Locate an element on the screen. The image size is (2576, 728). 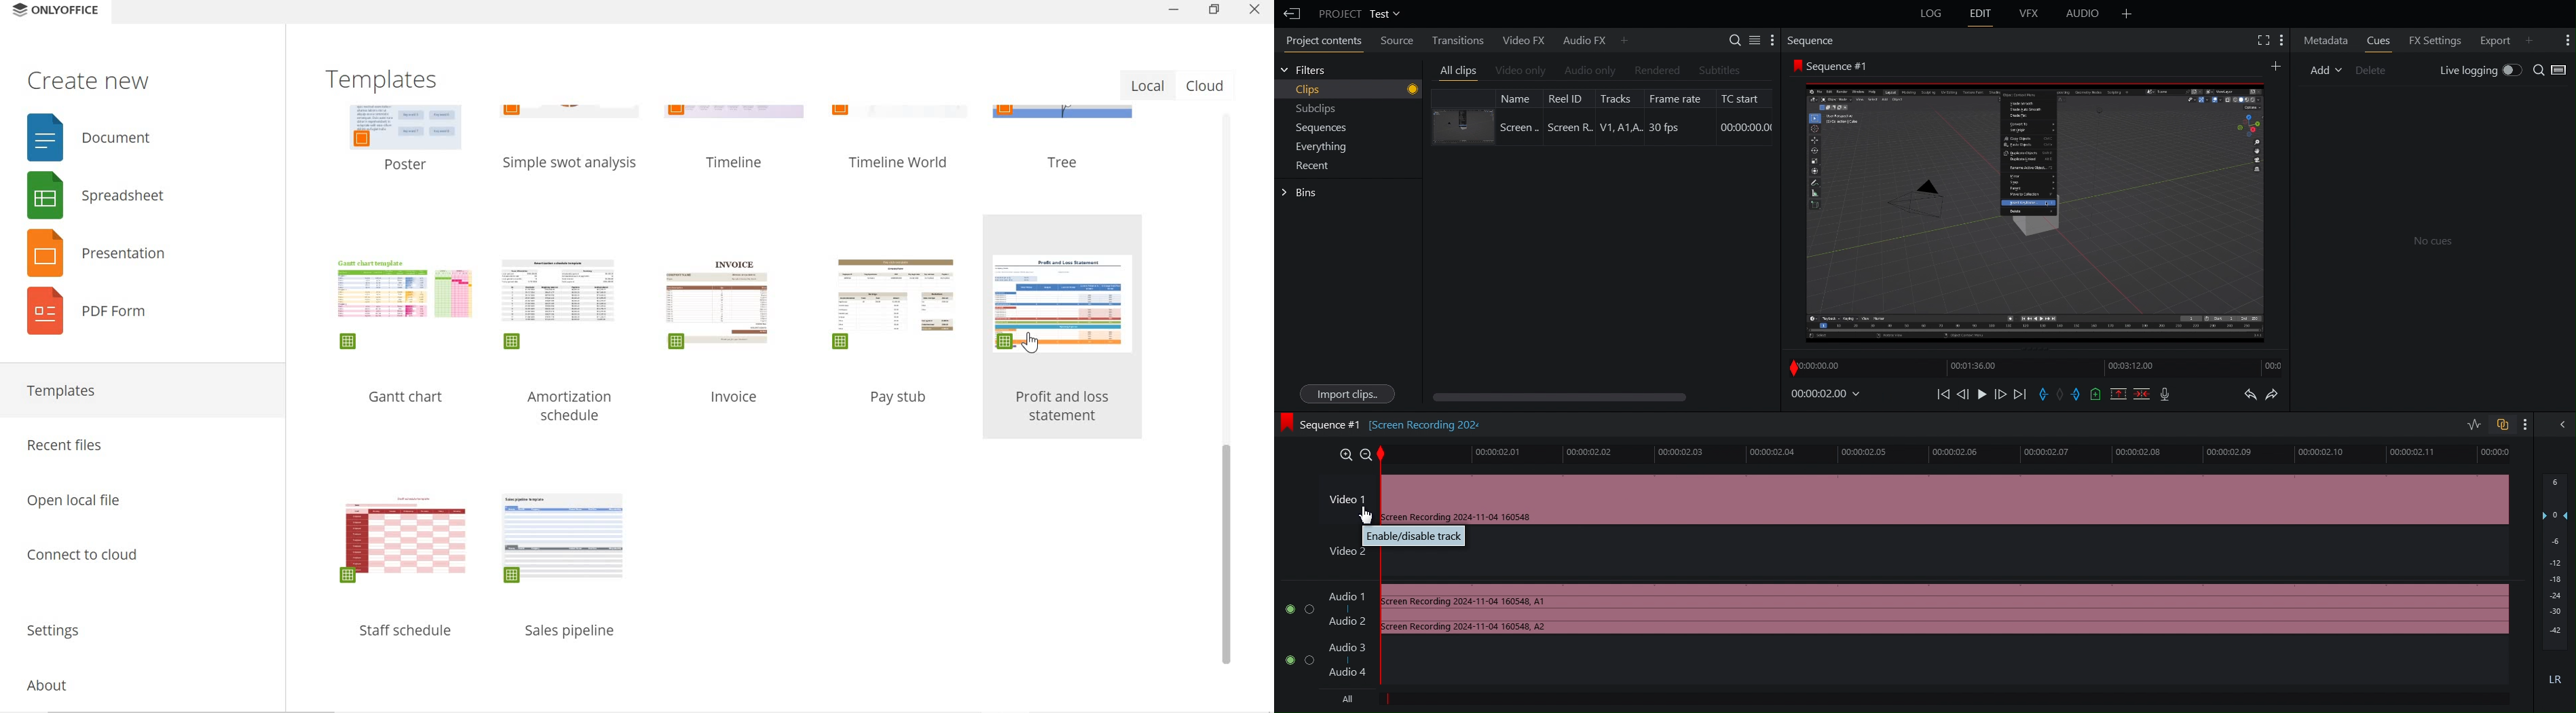
Template design is located at coordinates (563, 303).